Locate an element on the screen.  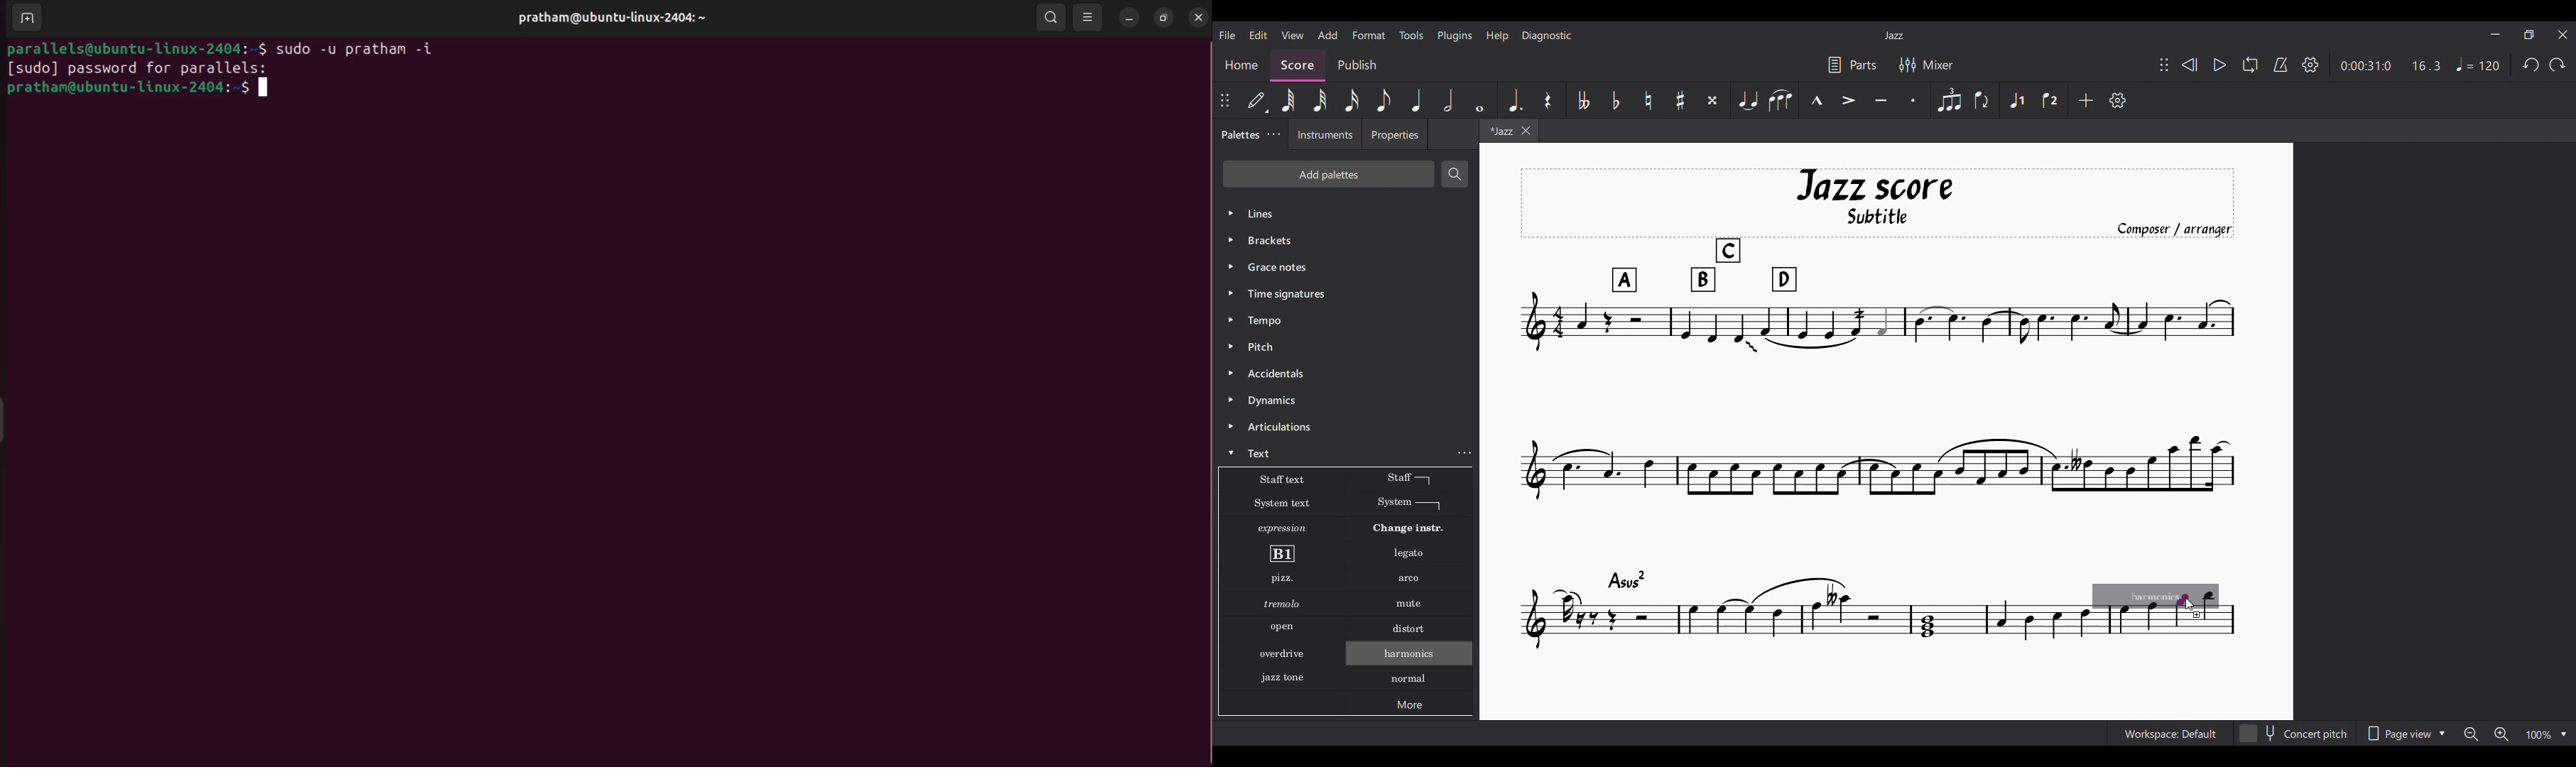
Plugins menu is located at coordinates (1455, 36).